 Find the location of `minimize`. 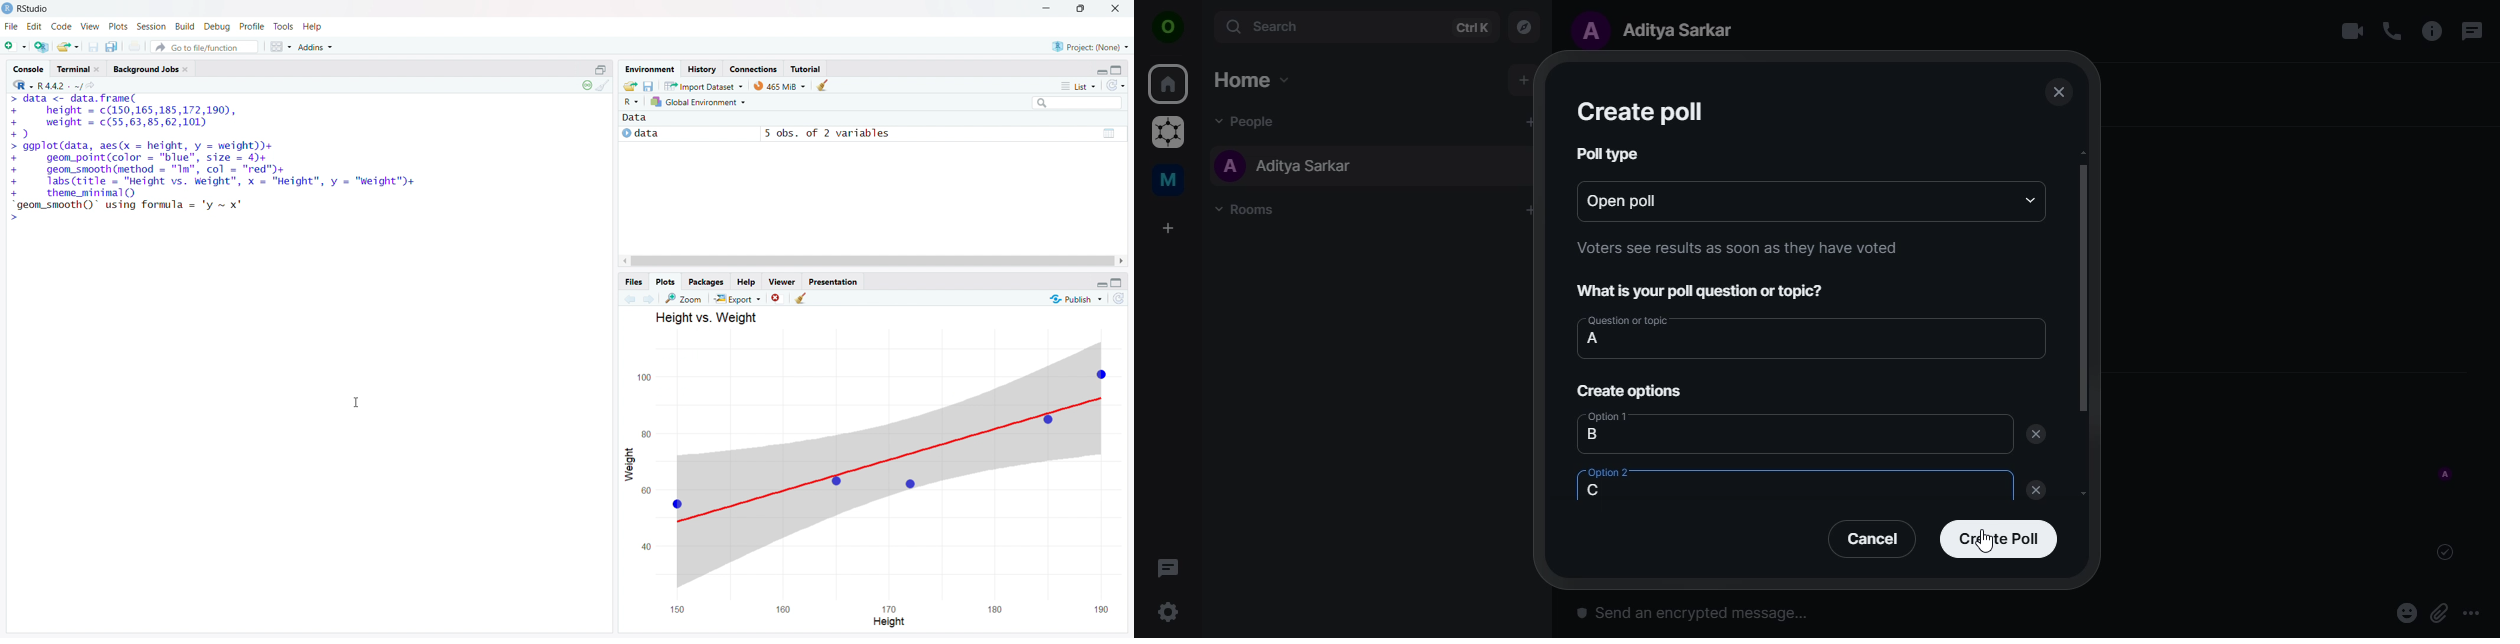

minimize is located at coordinates (1044, 9).